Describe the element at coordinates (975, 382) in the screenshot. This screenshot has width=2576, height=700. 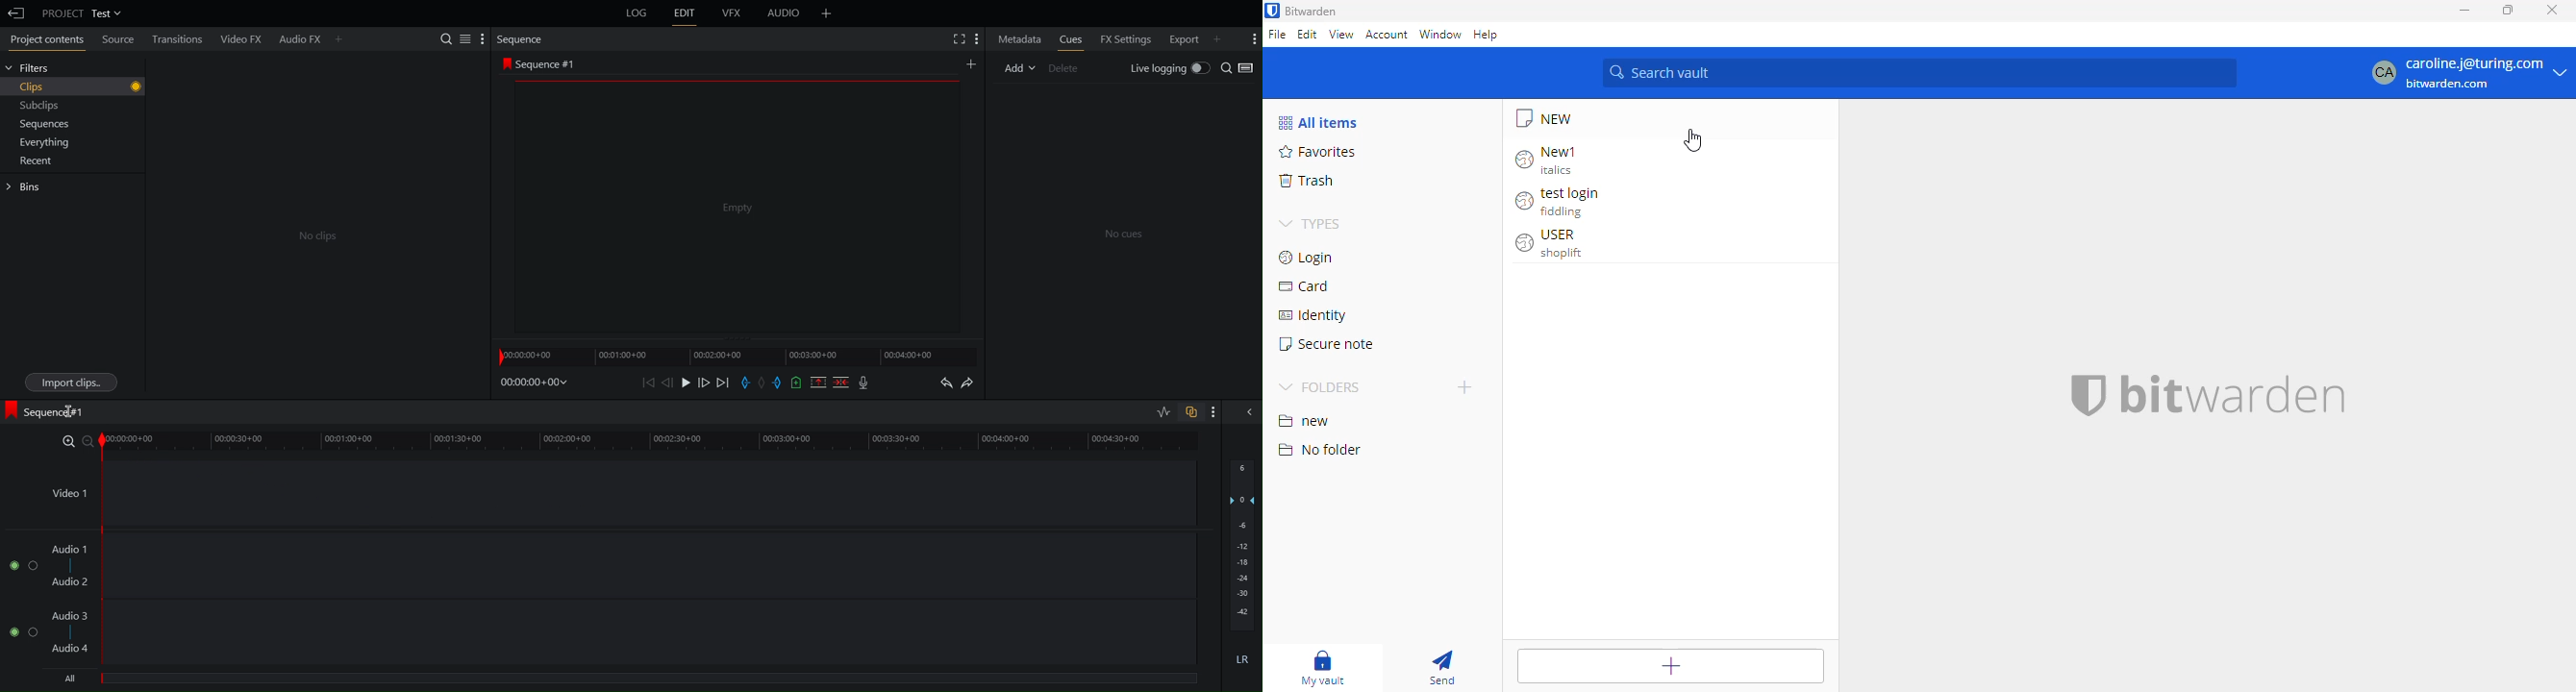
I see `Redo` at that location.